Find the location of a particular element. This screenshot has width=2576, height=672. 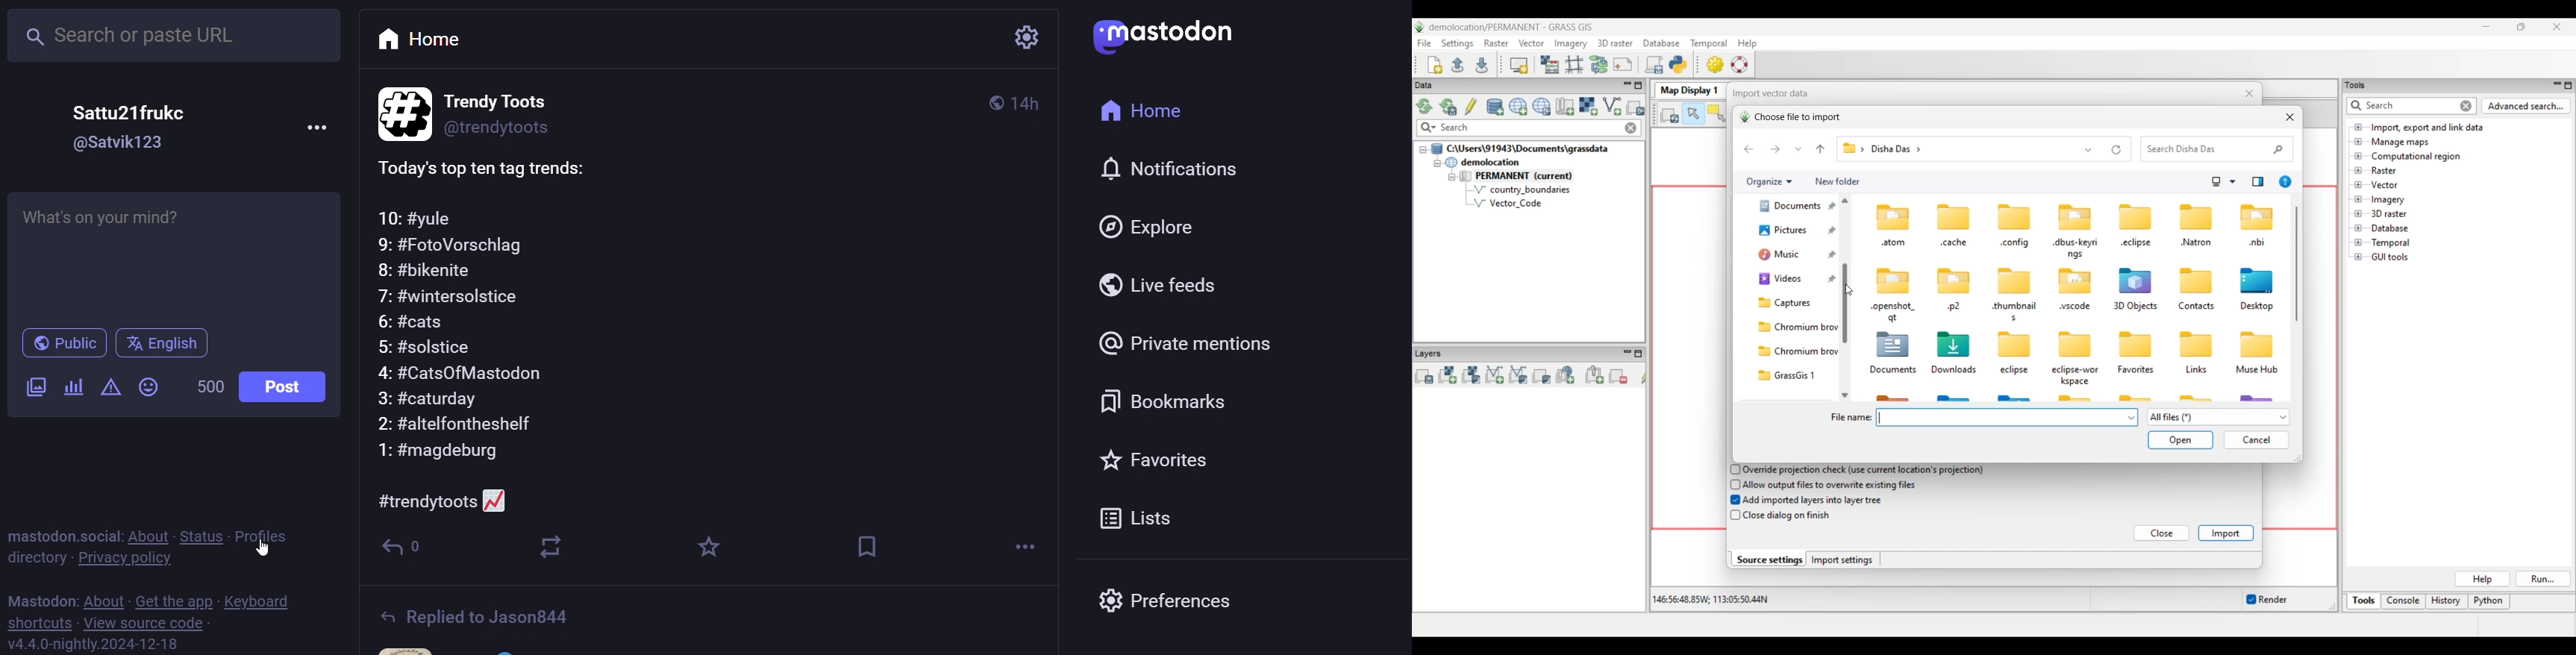

v4.4.0-nightly.2024-12-18 is located at coordinates (97, 645).